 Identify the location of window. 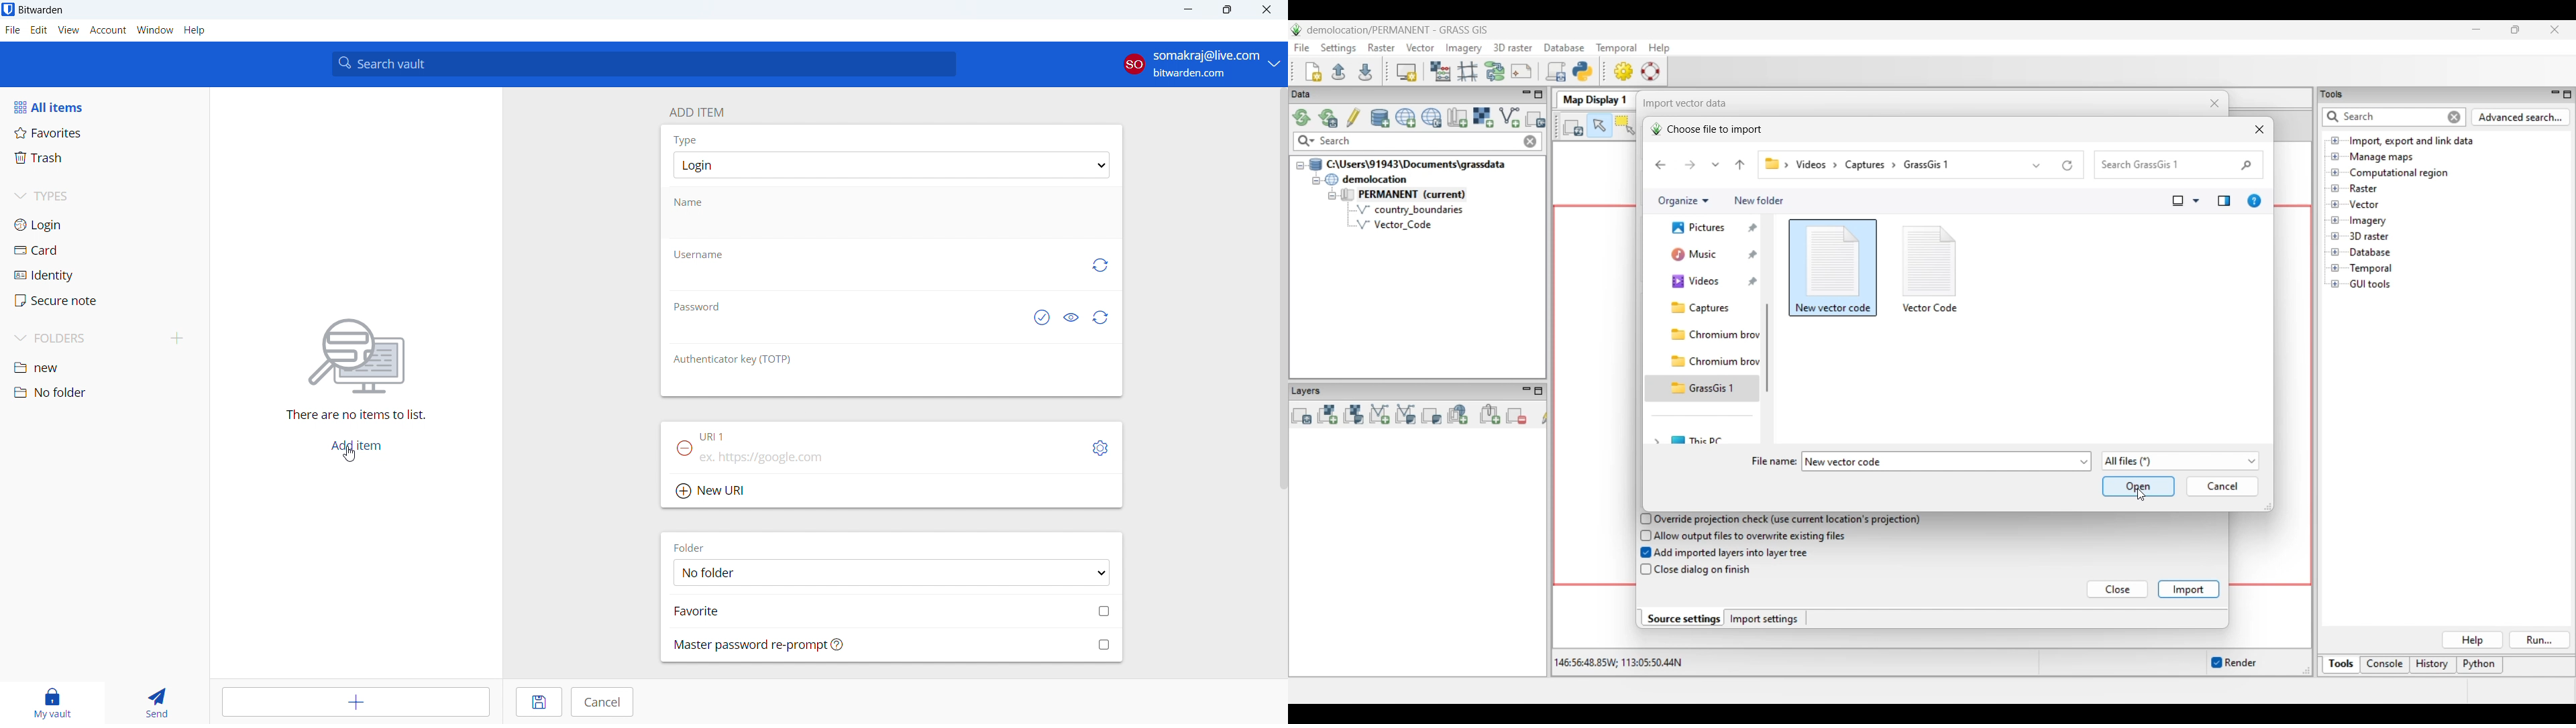
(155, 30).